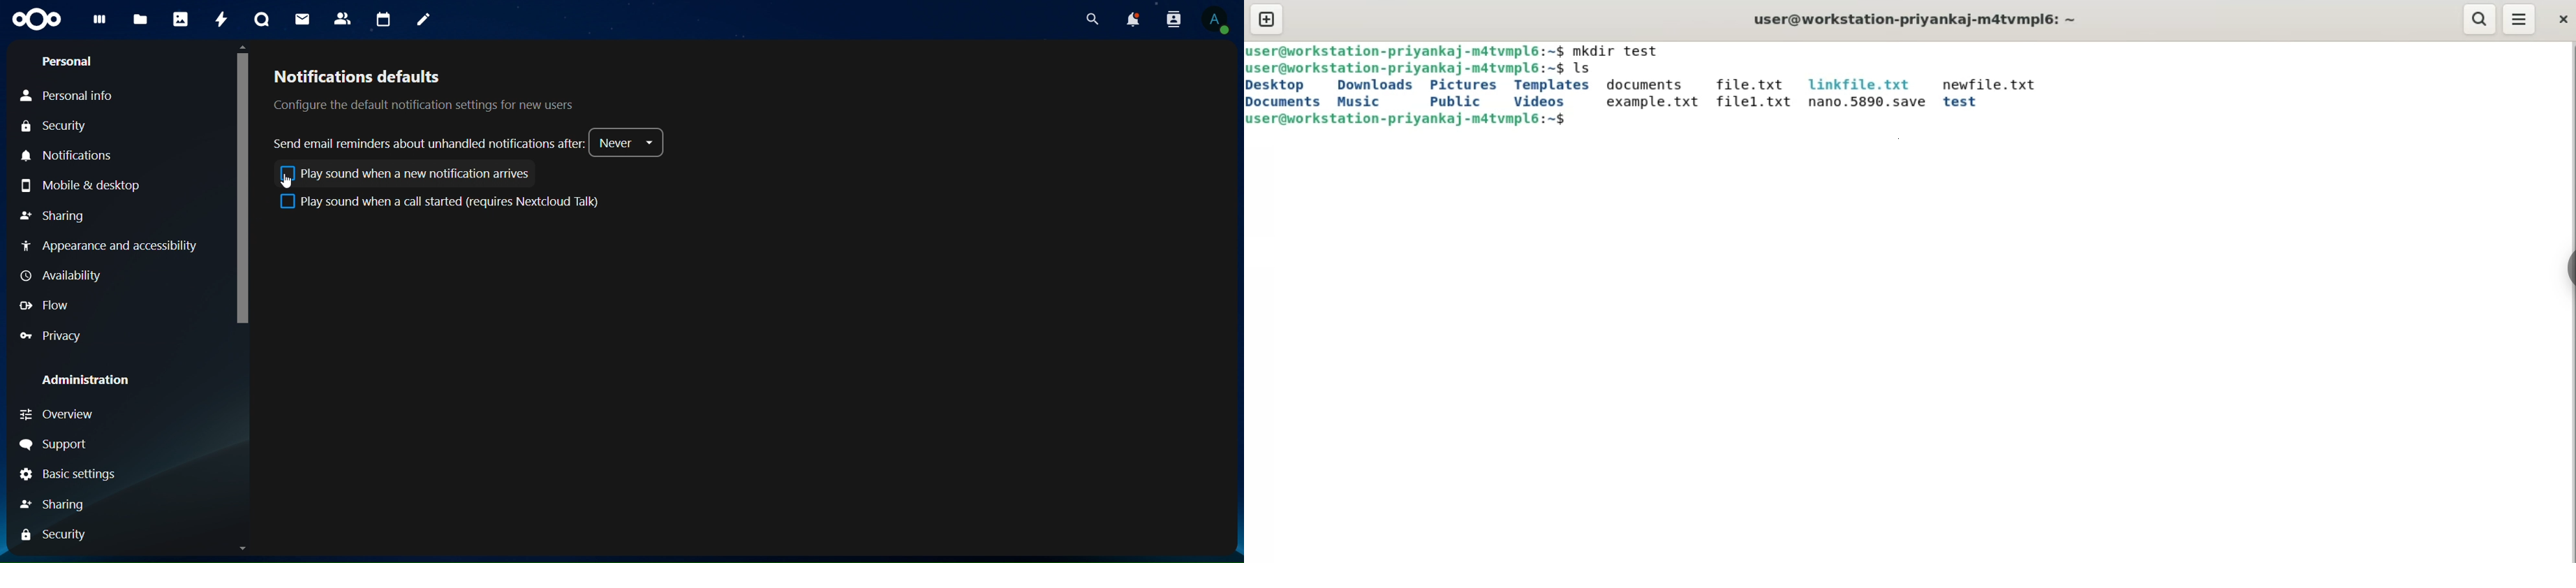  What do you see at coordinates (53, 337) in the screenshot?
I see `Privacy` at bounding box center [53, 337].